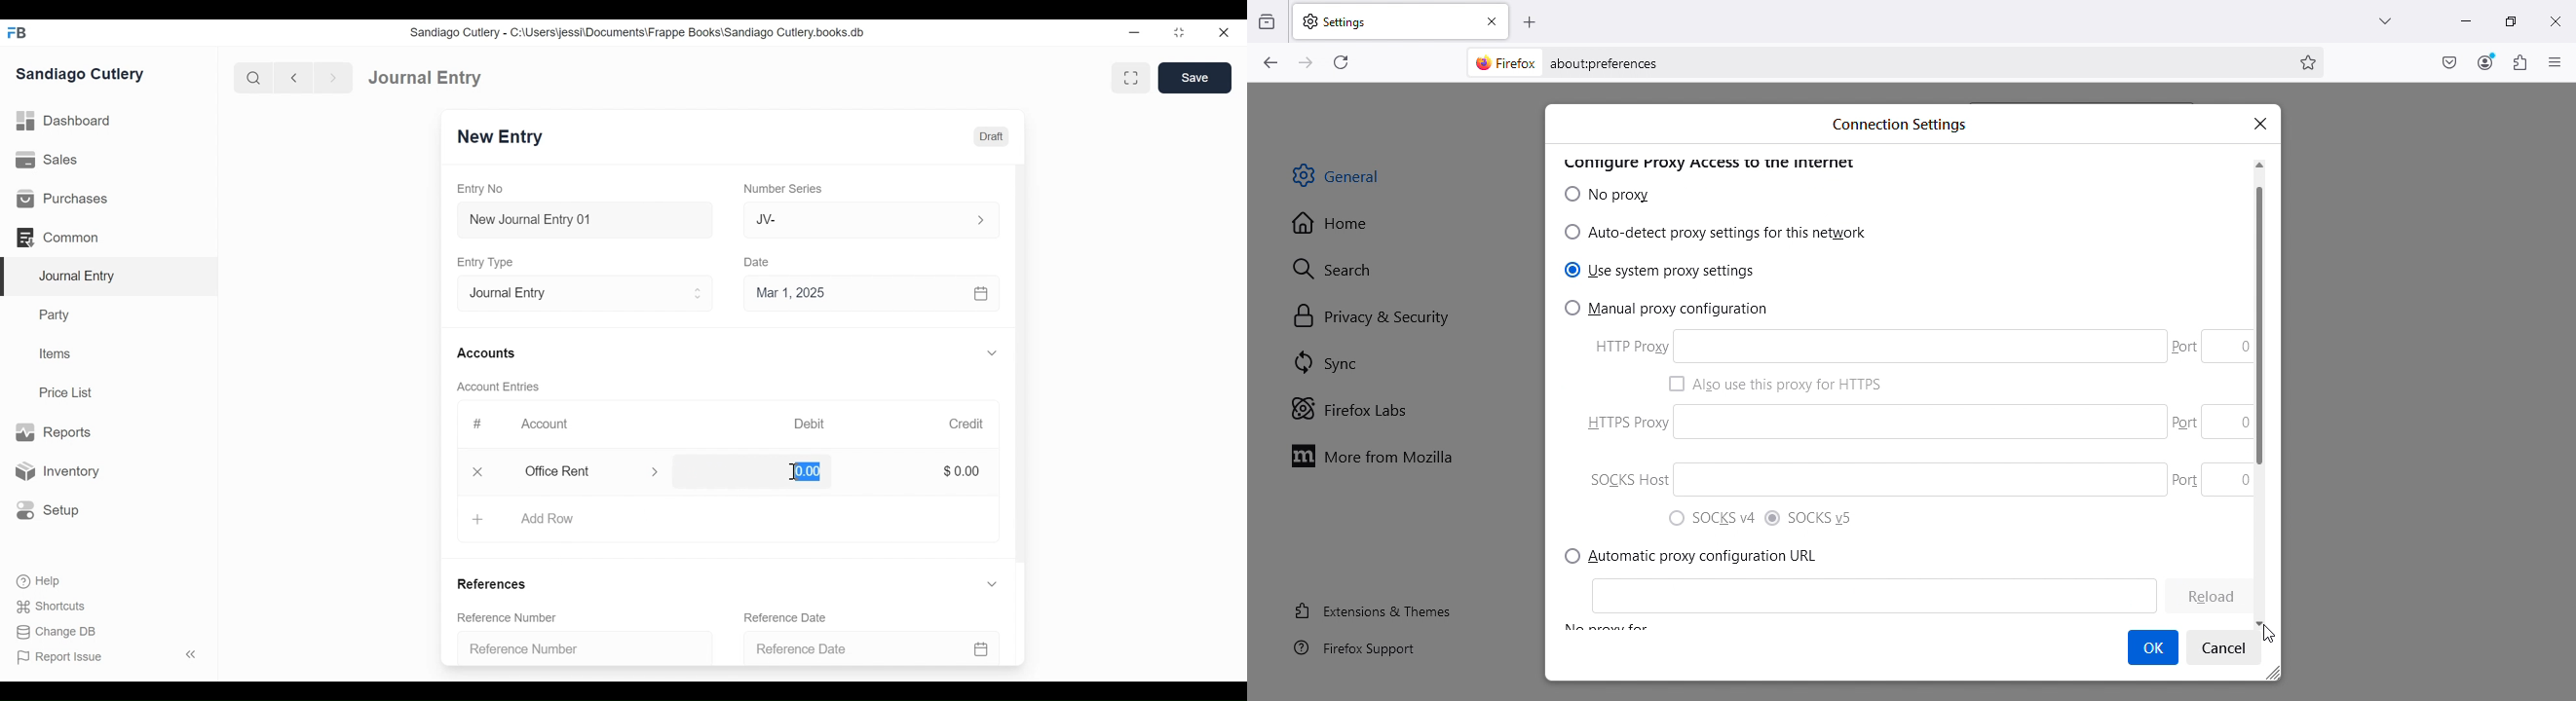 The height and width of the screenshot is (728, 2576). What do you see at coordinates (781, 189) in the screenshot?
I see `Number Series` at bounding box center [781, 189].